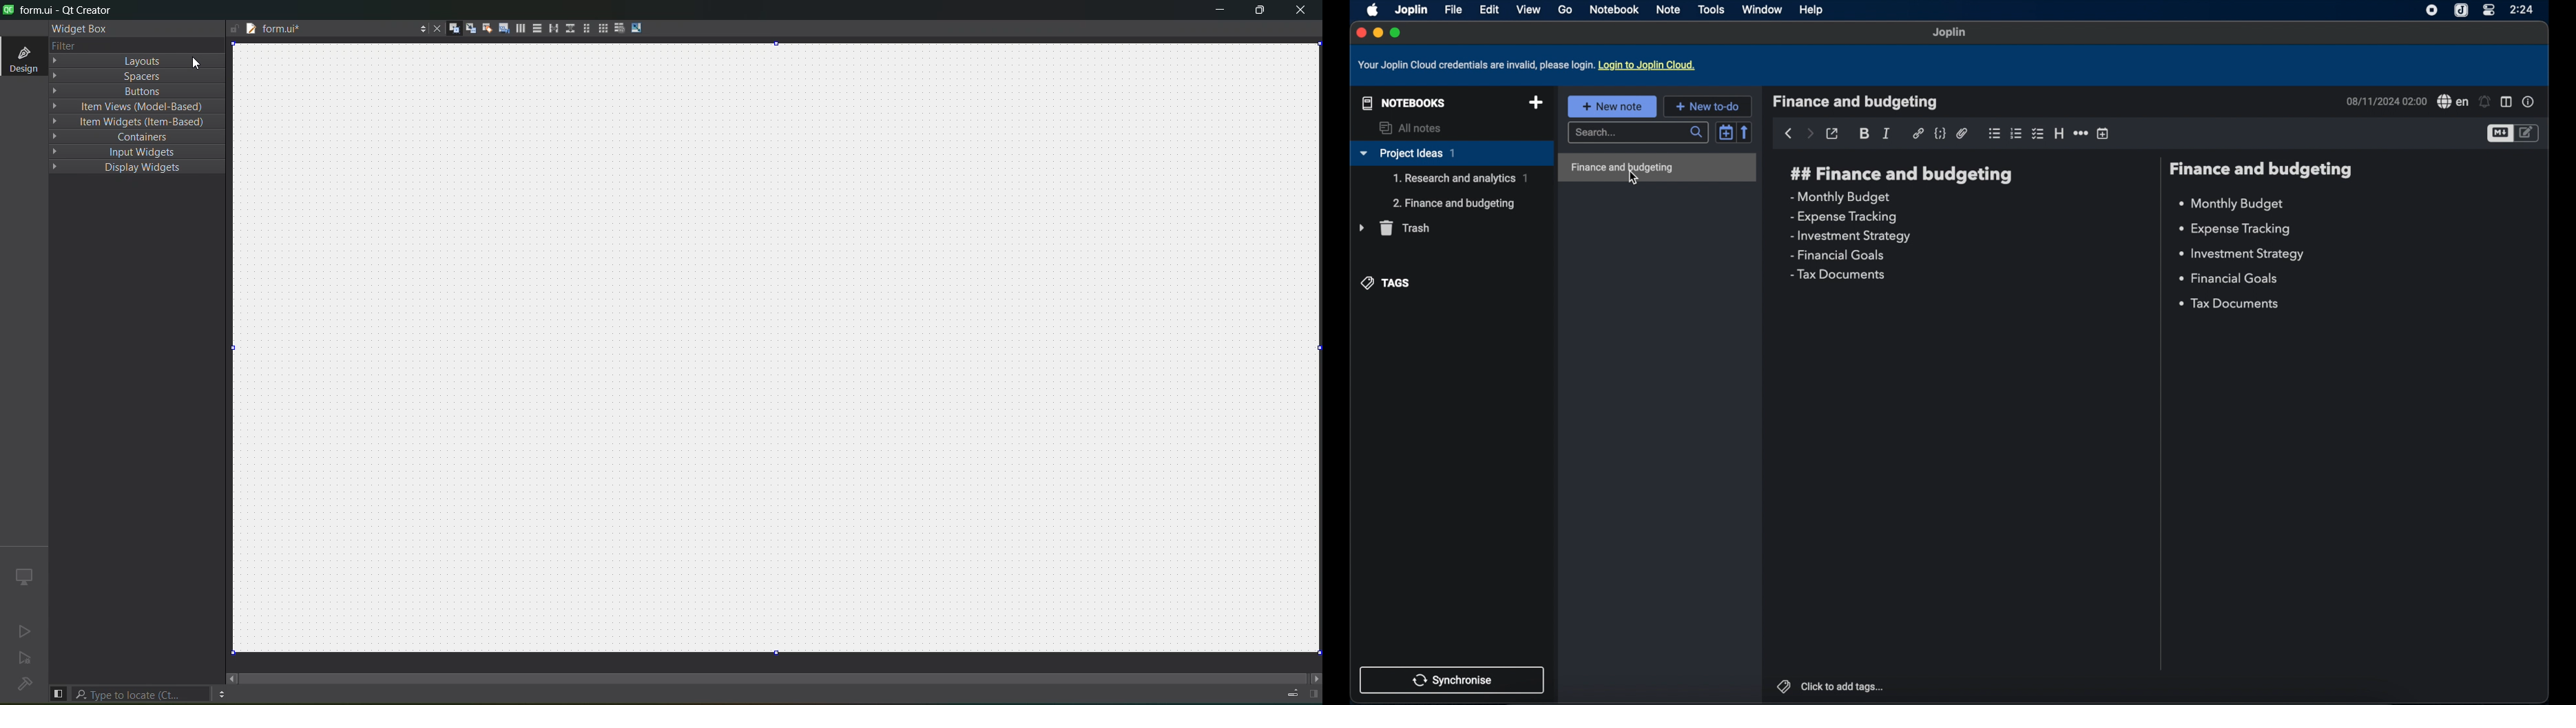 This screenshot has height=728, width=2576. What do you see at coordinates (1962, 133) in the screenshot?
I see `attach file` at bounding box center [1962, 133].